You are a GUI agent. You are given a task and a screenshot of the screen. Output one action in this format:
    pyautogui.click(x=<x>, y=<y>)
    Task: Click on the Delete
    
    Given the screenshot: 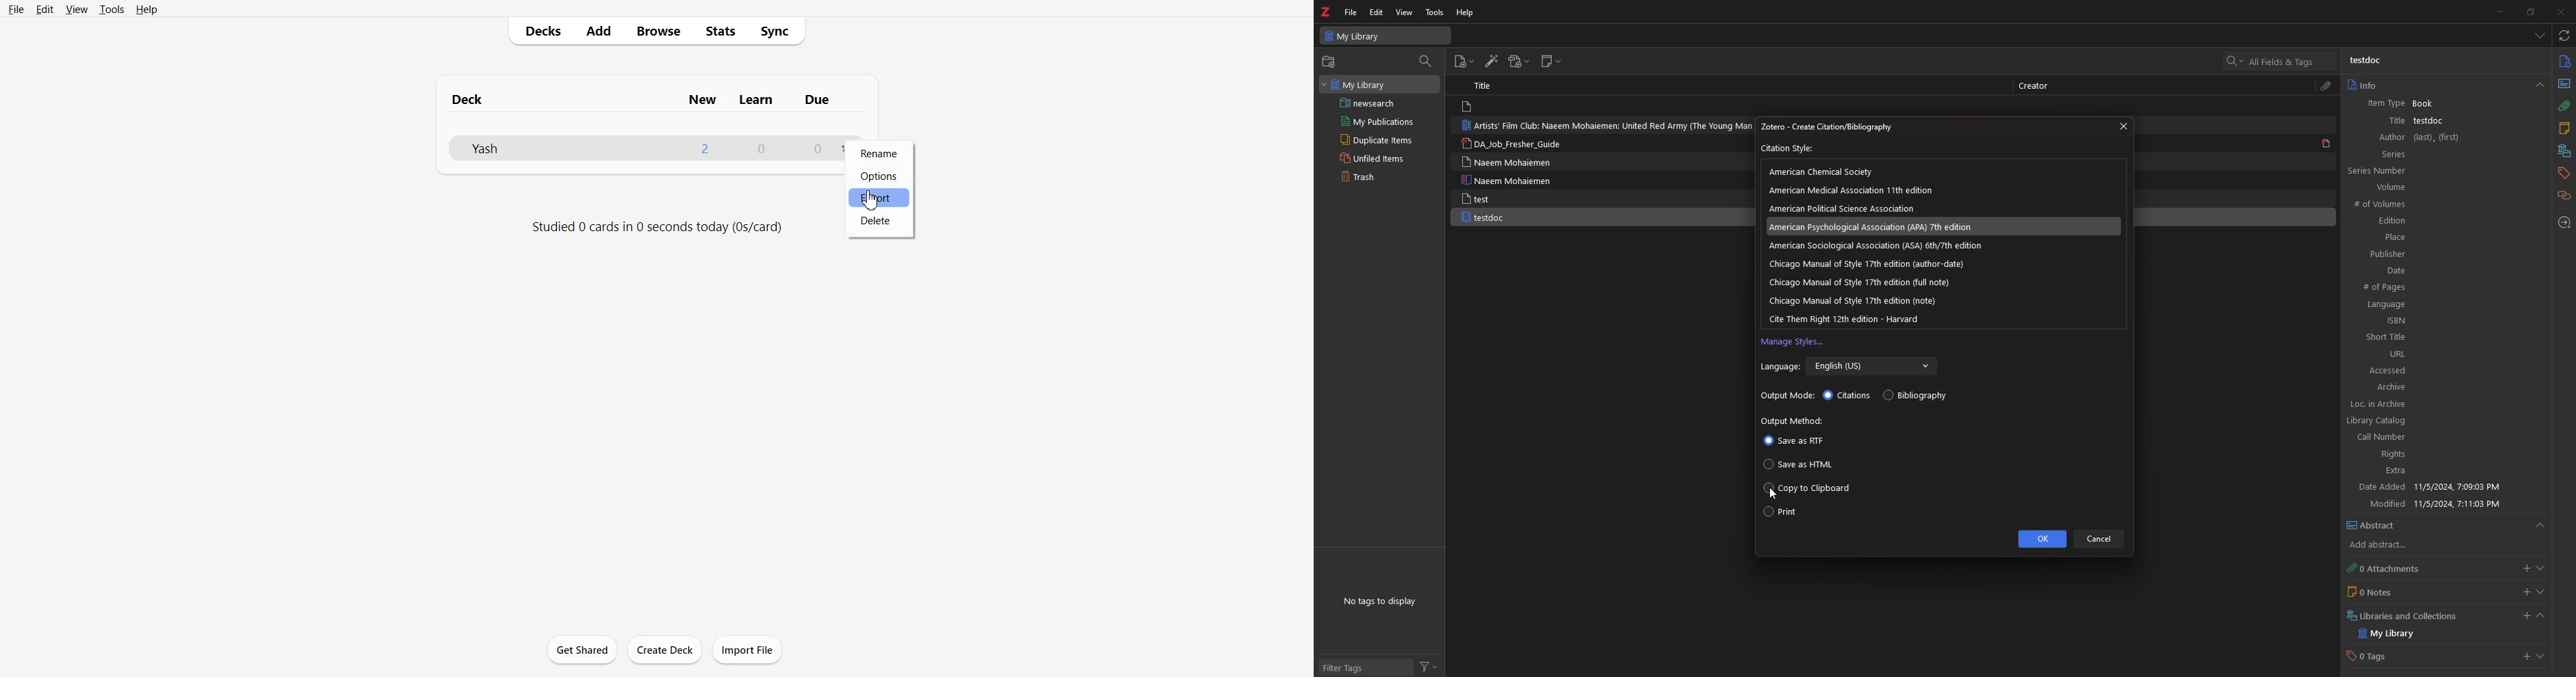 What is the action you would take?
    pyautogui.click(x=879, y=220)
    